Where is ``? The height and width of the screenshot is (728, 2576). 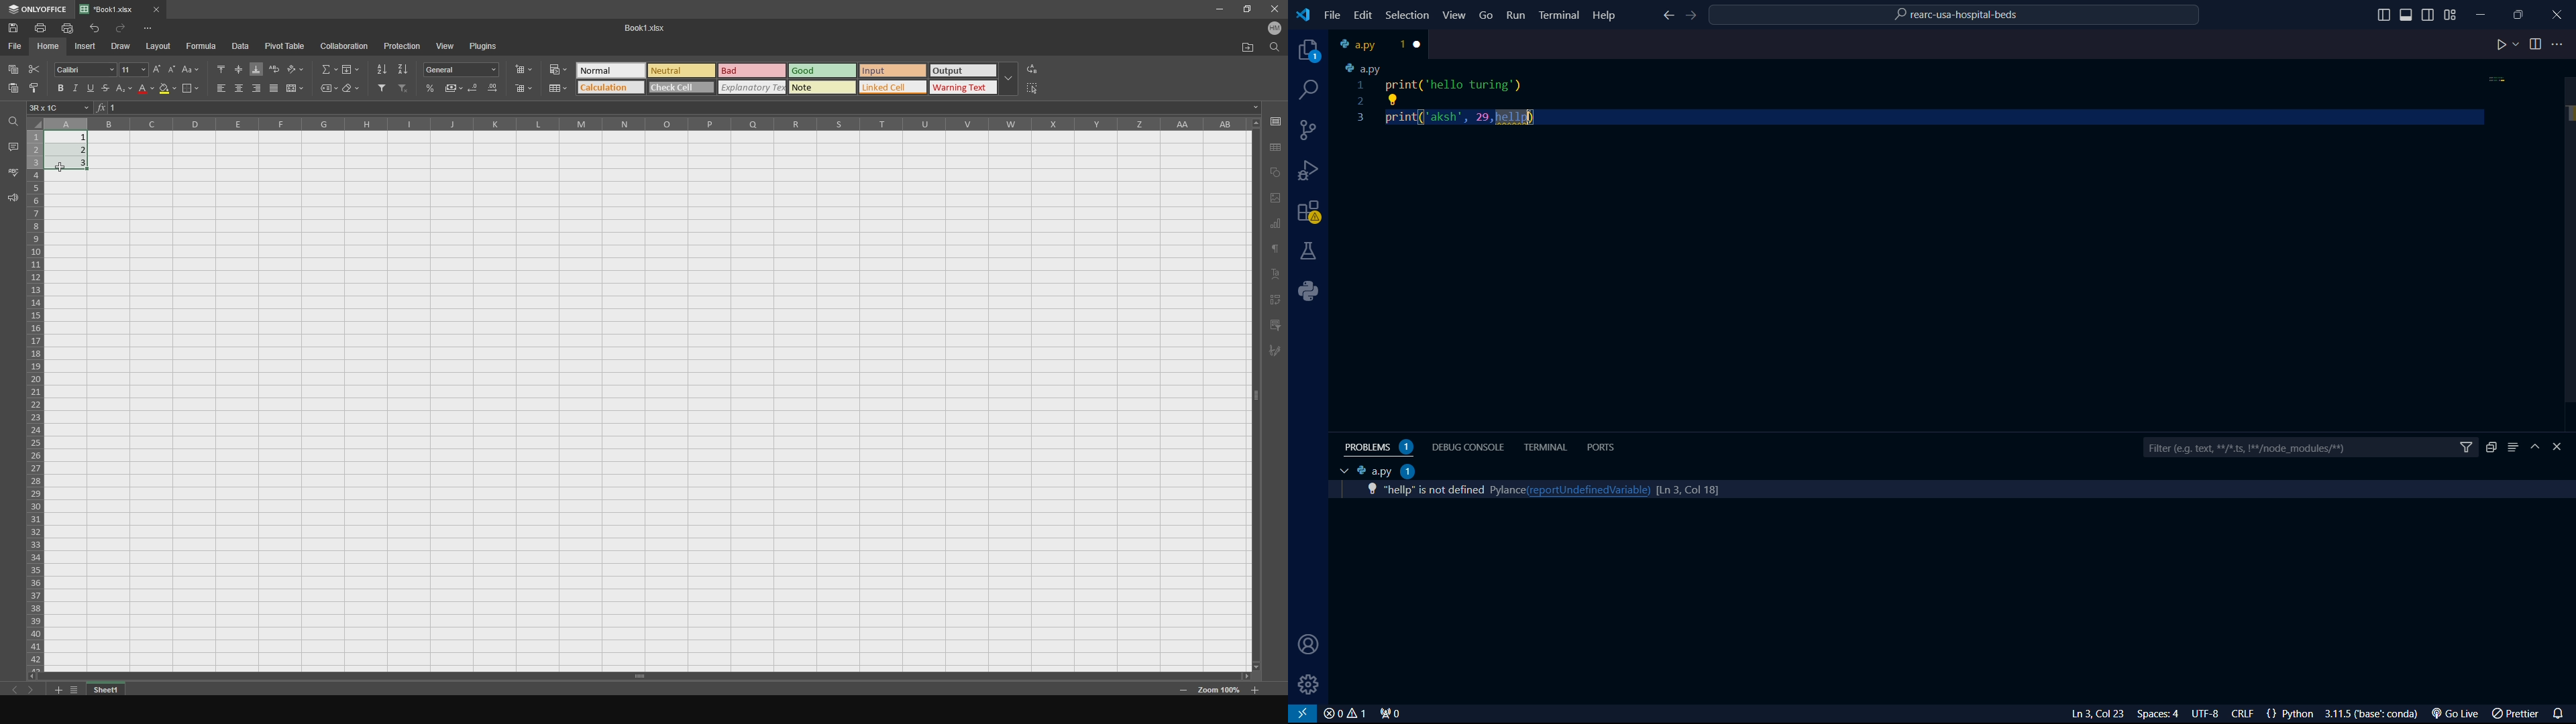
 is located at coordinates (556, 88).